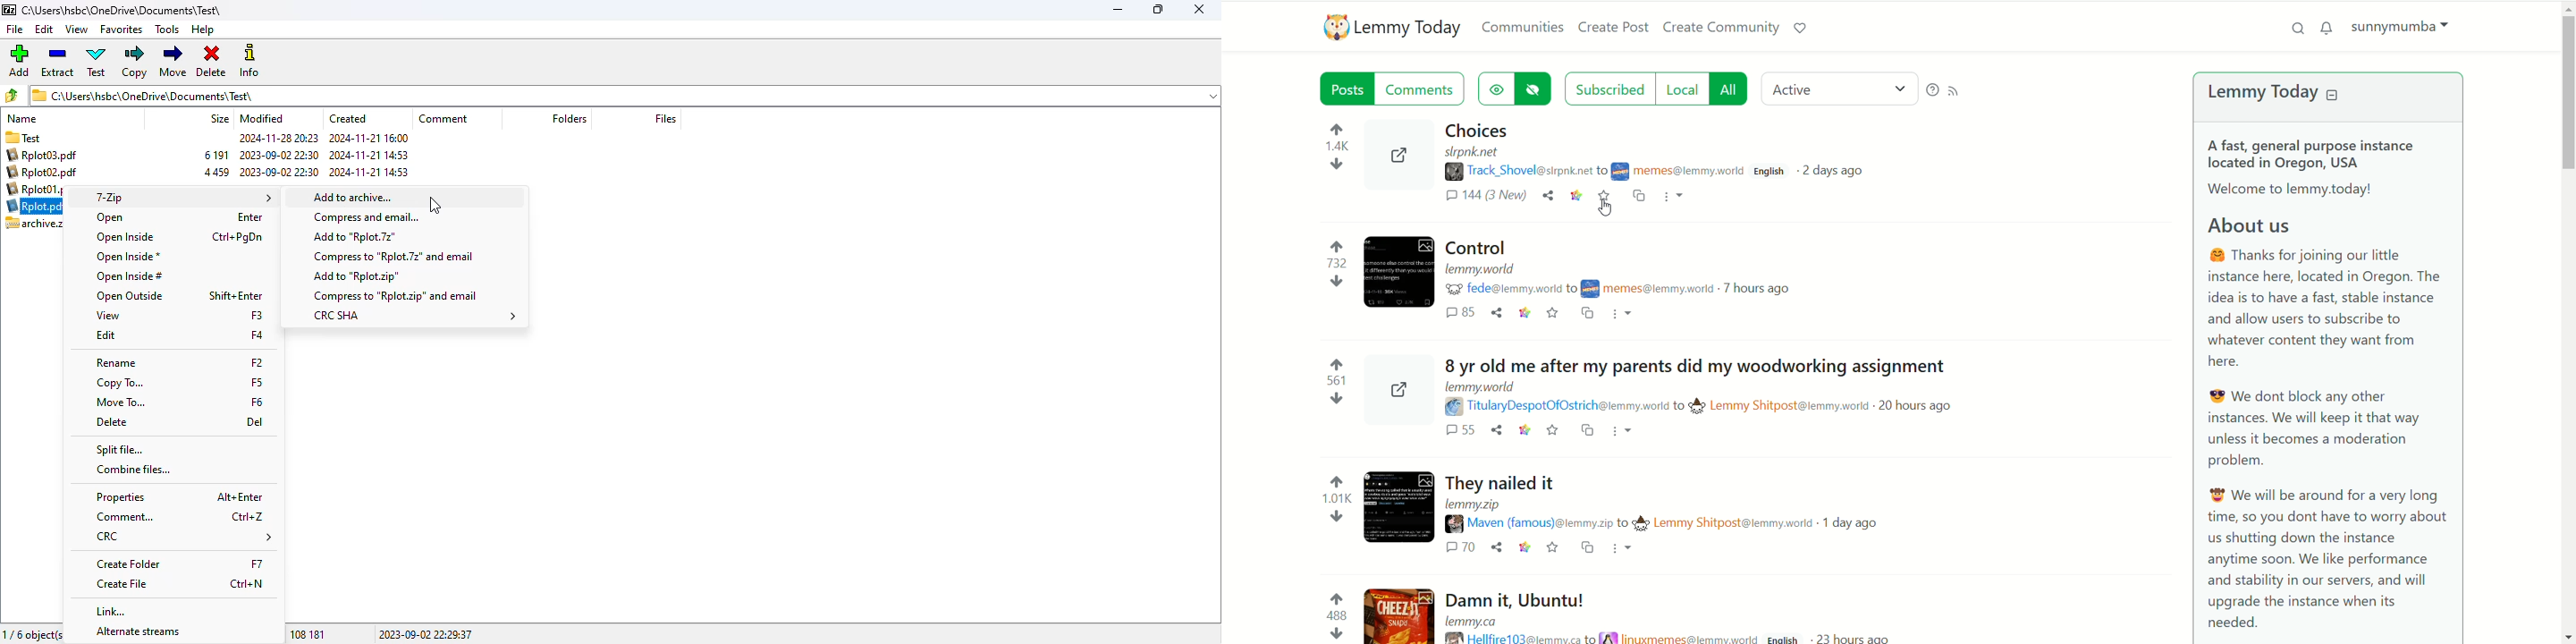 Image resolution: width=2576 pixels, height=644 pixels. What do you see at coordinates (2568, 322) in the screenshot?
I see `vertical scroll bar` at bounding box center [2568, 322].